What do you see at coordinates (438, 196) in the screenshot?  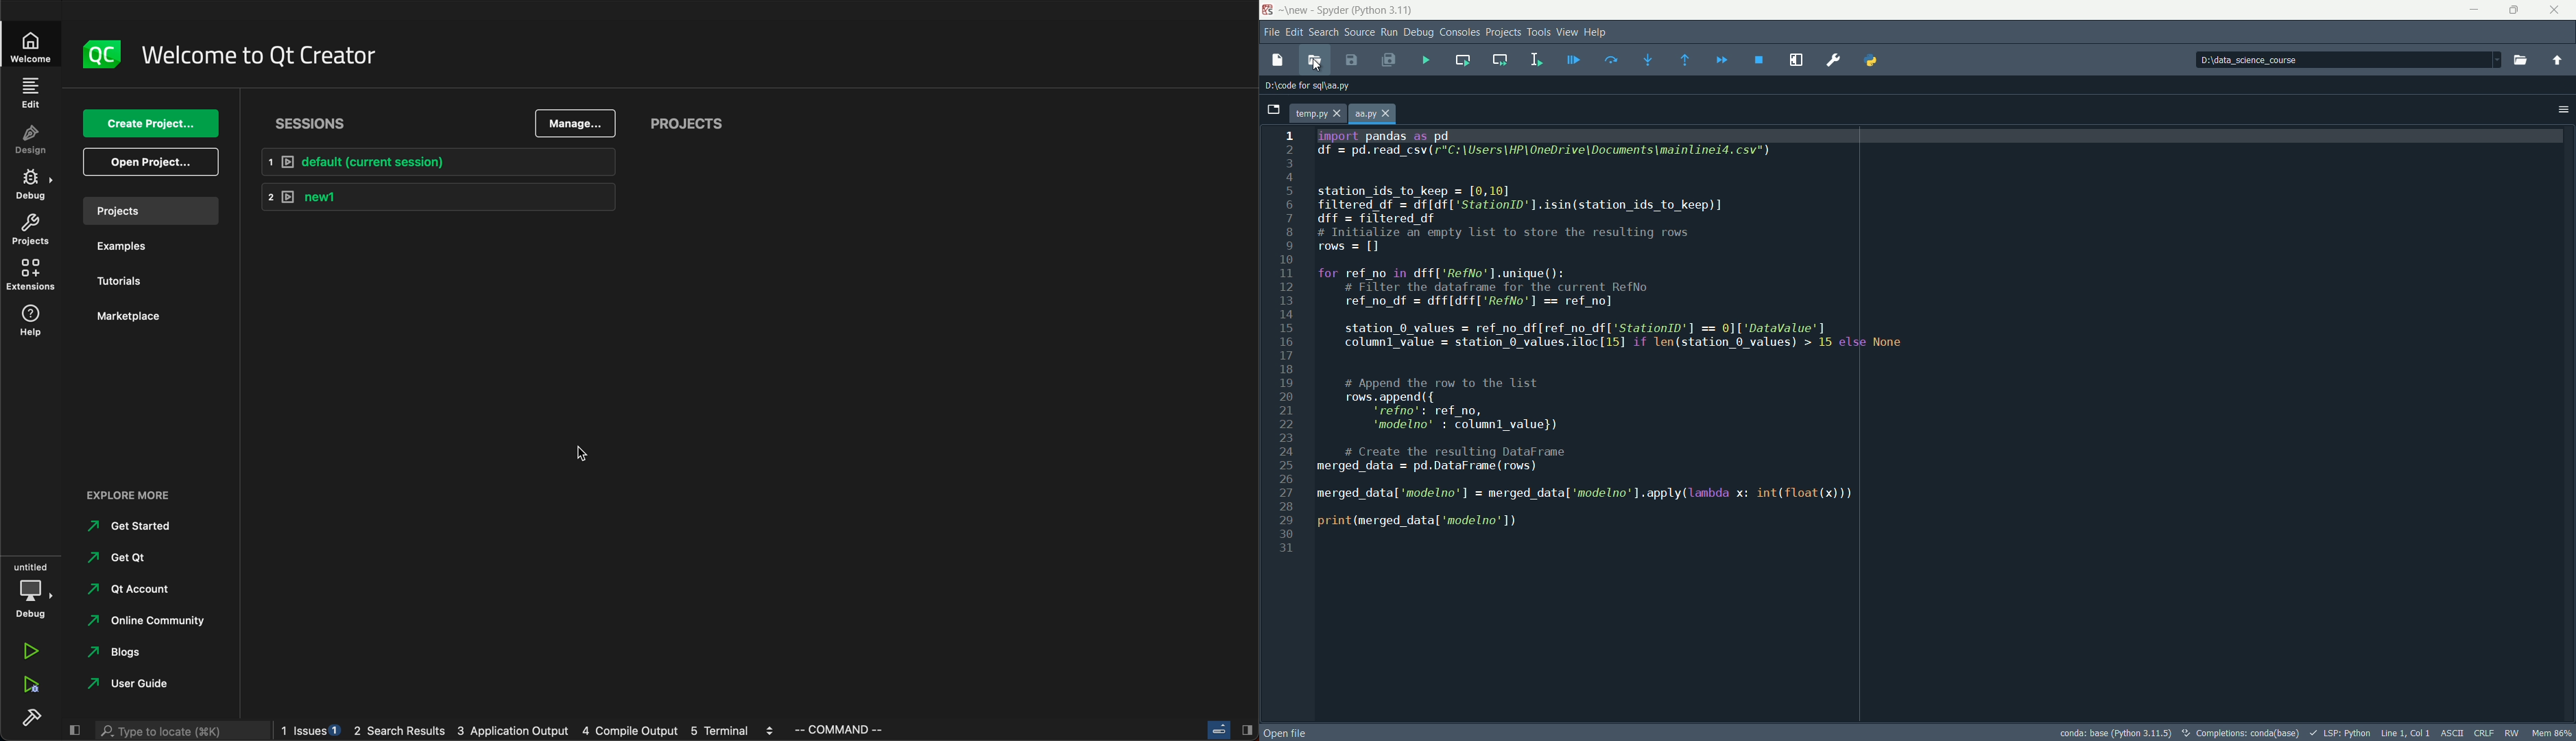 I see `new1` at bounding box center [438, 196].